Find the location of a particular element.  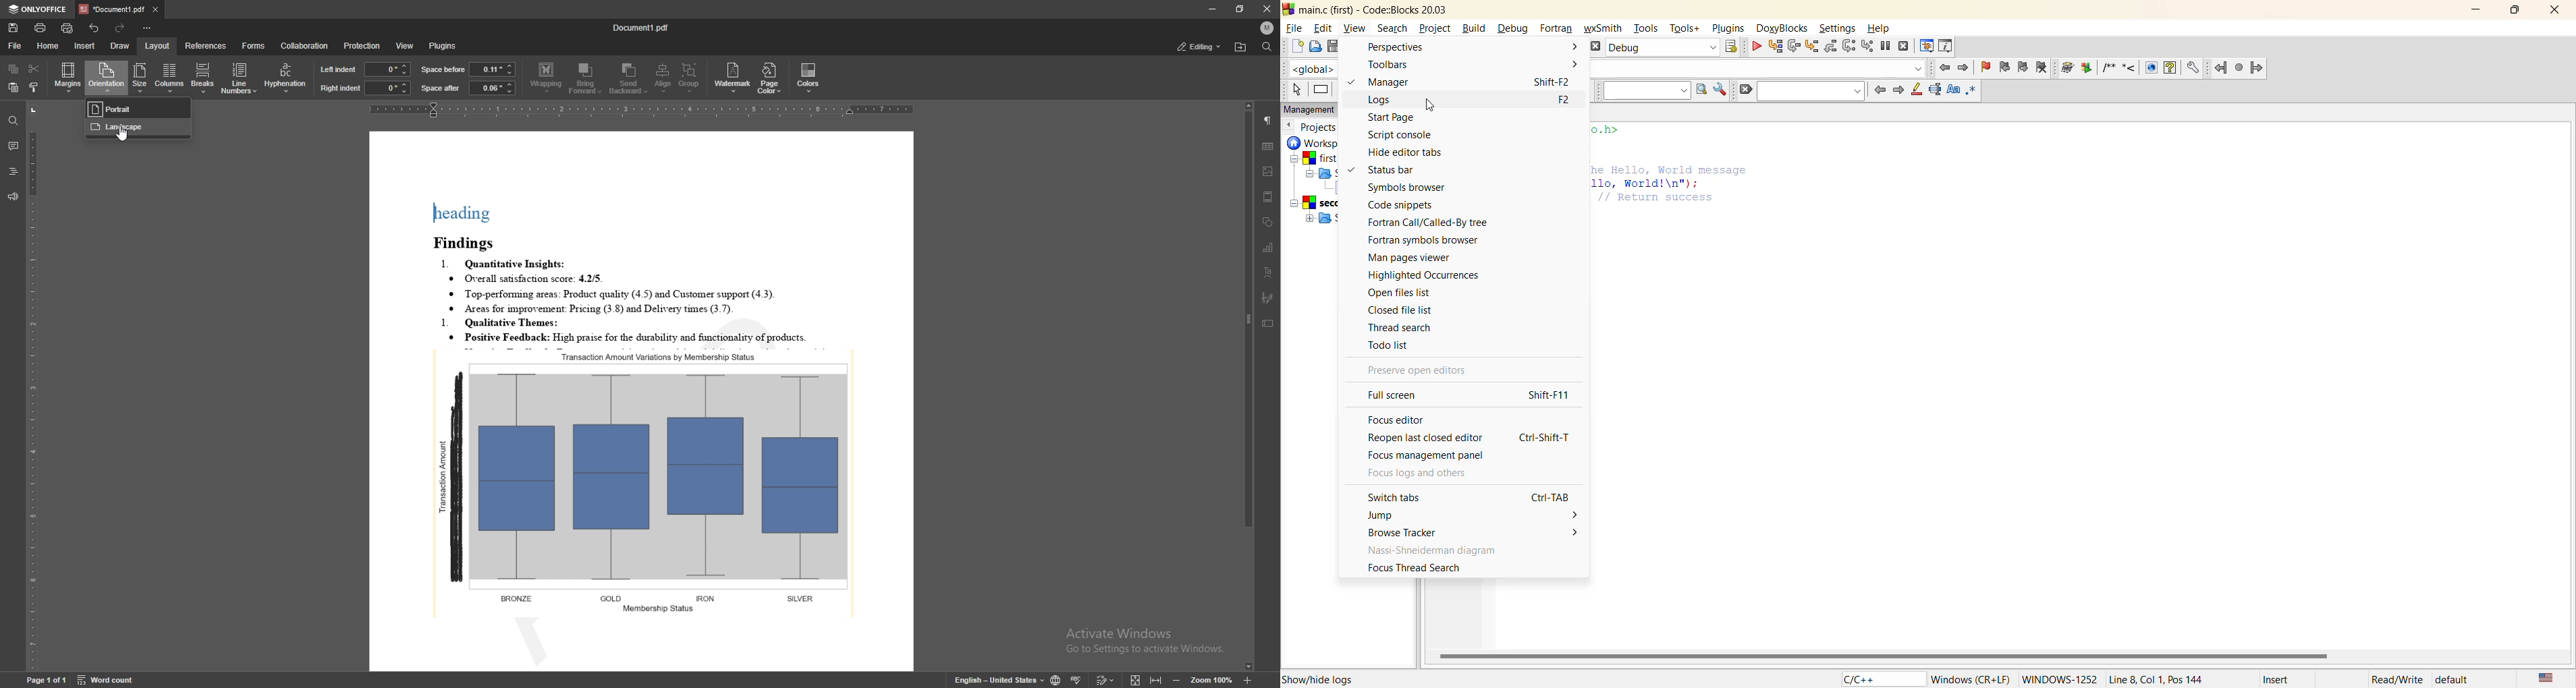

switch tabs is located at coordinates (1406, 498).